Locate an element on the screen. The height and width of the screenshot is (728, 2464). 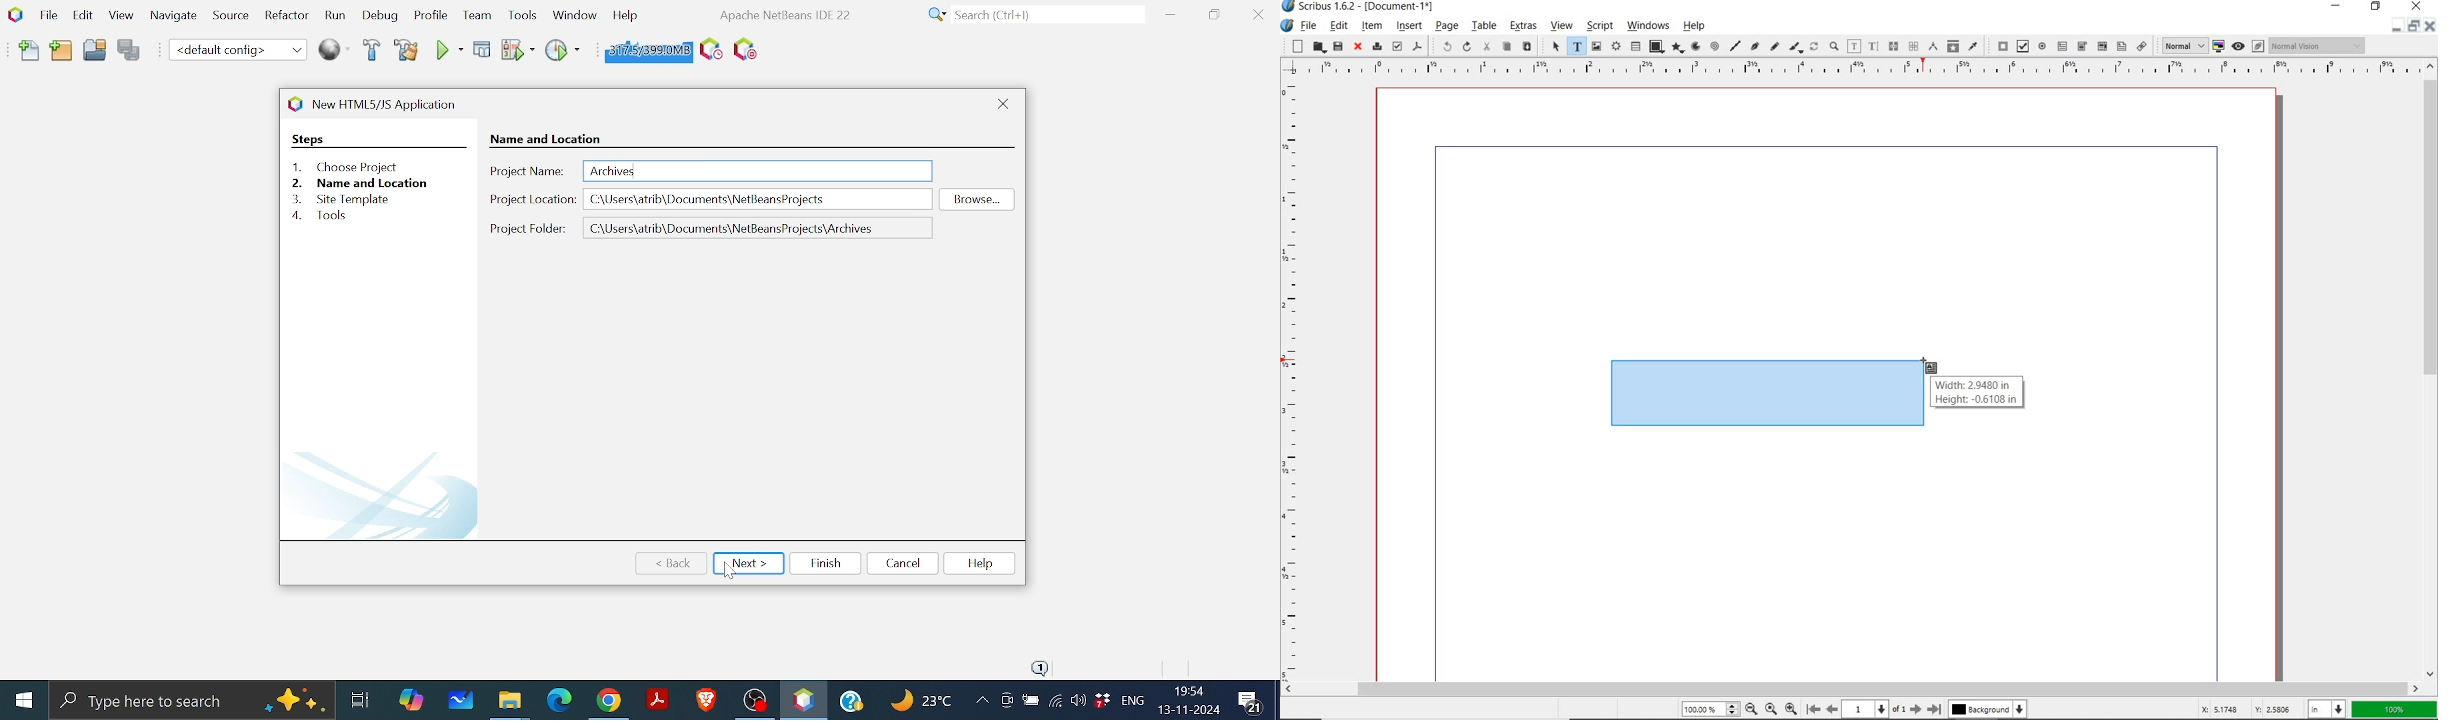
help is located at coordinates (1697, 26).